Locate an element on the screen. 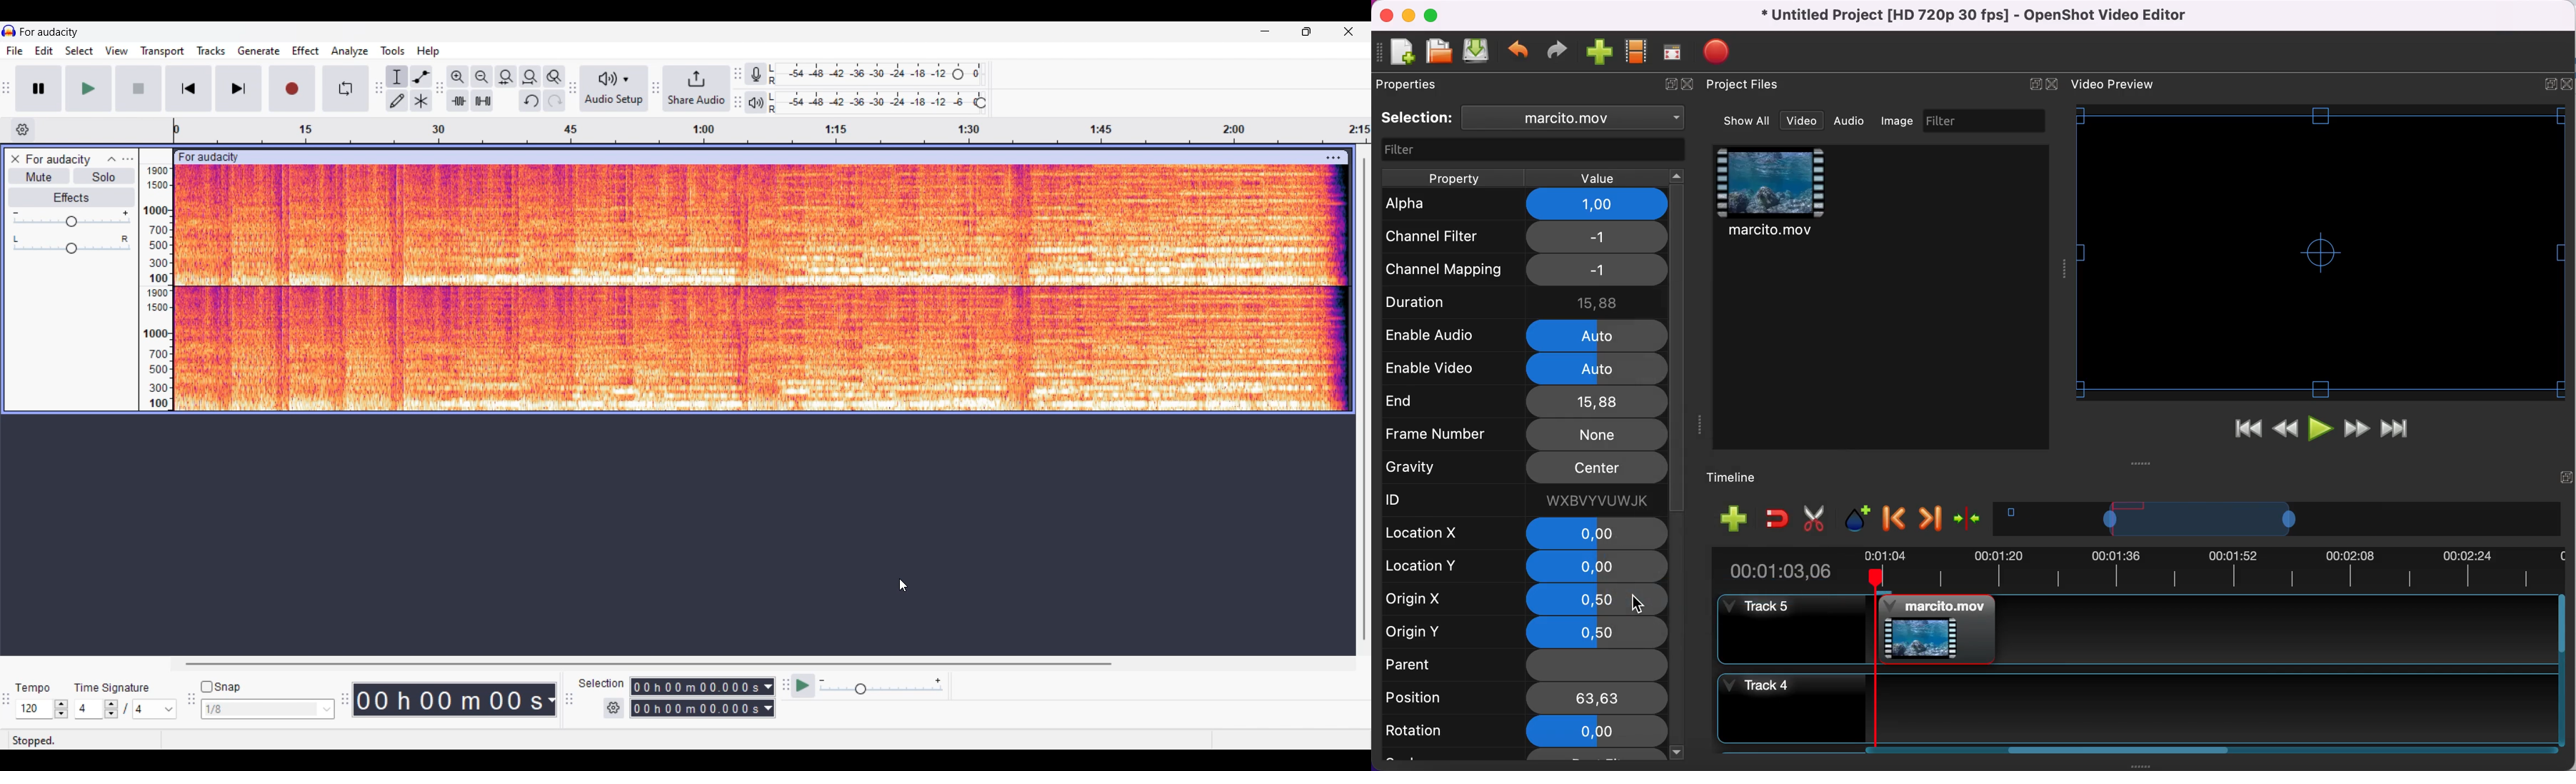 Image resolution: width=2576 pixels, height=784 pixels. Status bar information is located at coordinates (211, 740).